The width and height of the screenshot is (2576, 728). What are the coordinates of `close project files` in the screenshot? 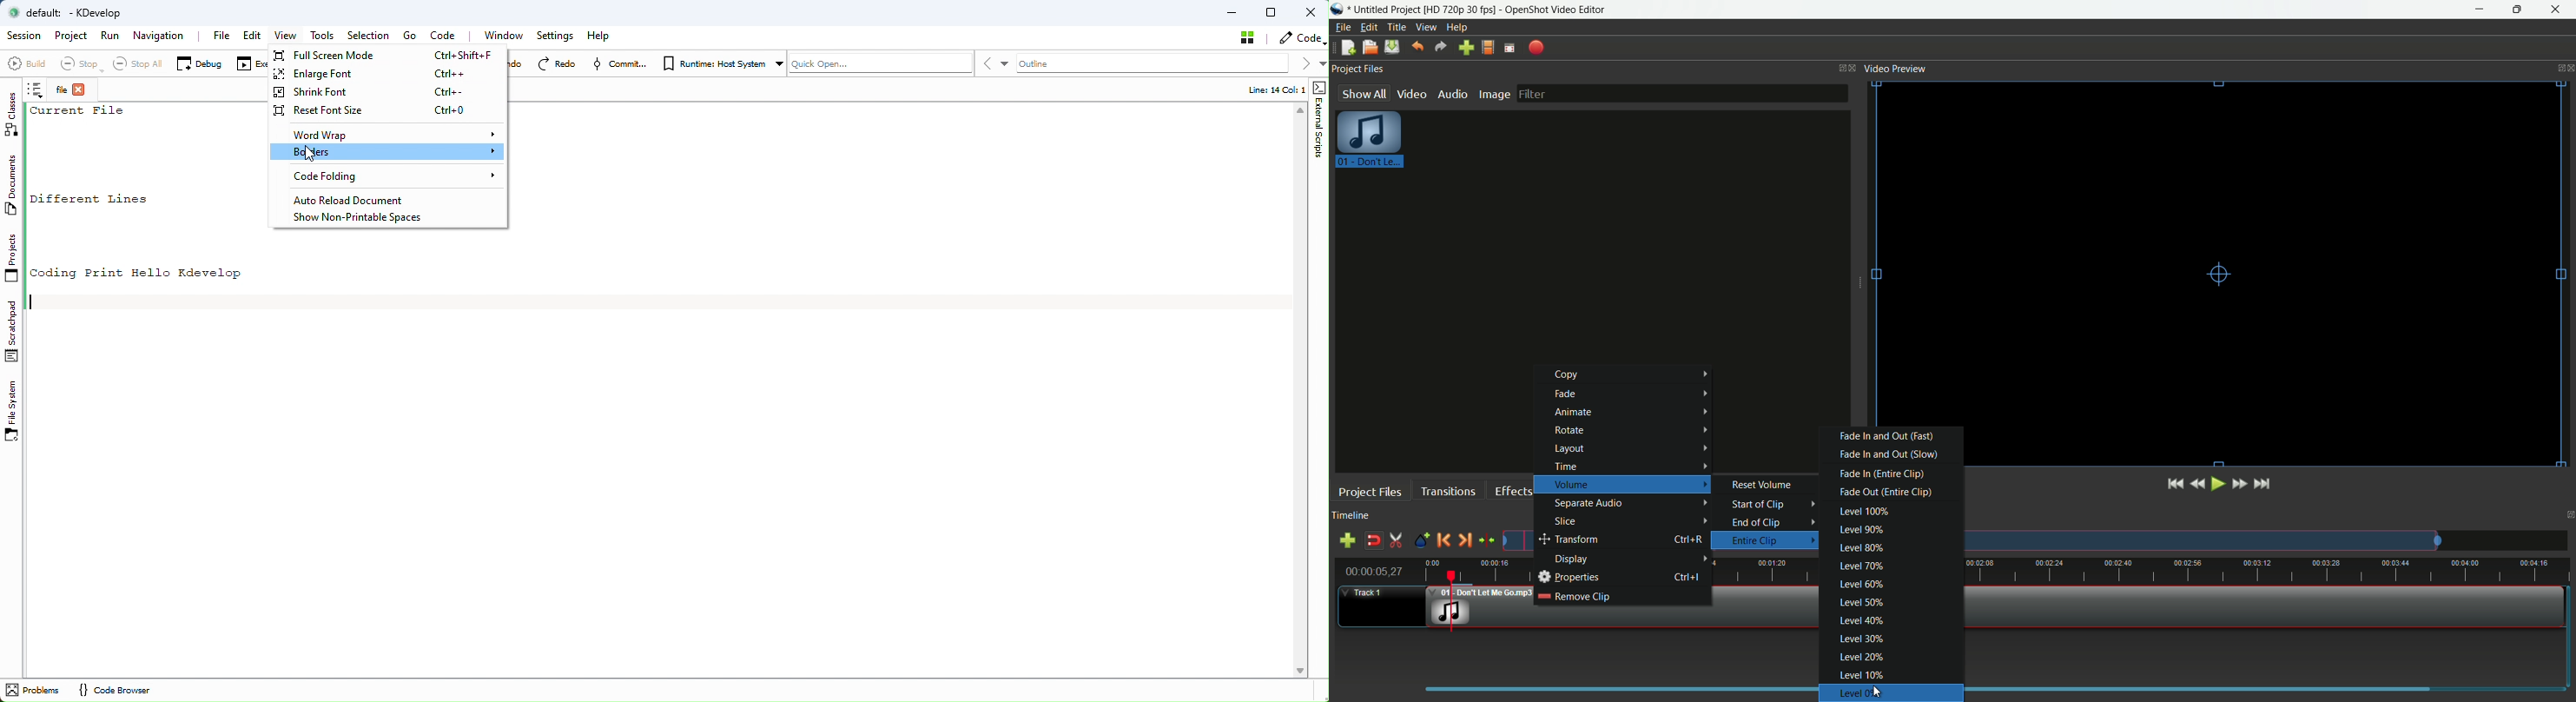 It's located at (1854, 67).